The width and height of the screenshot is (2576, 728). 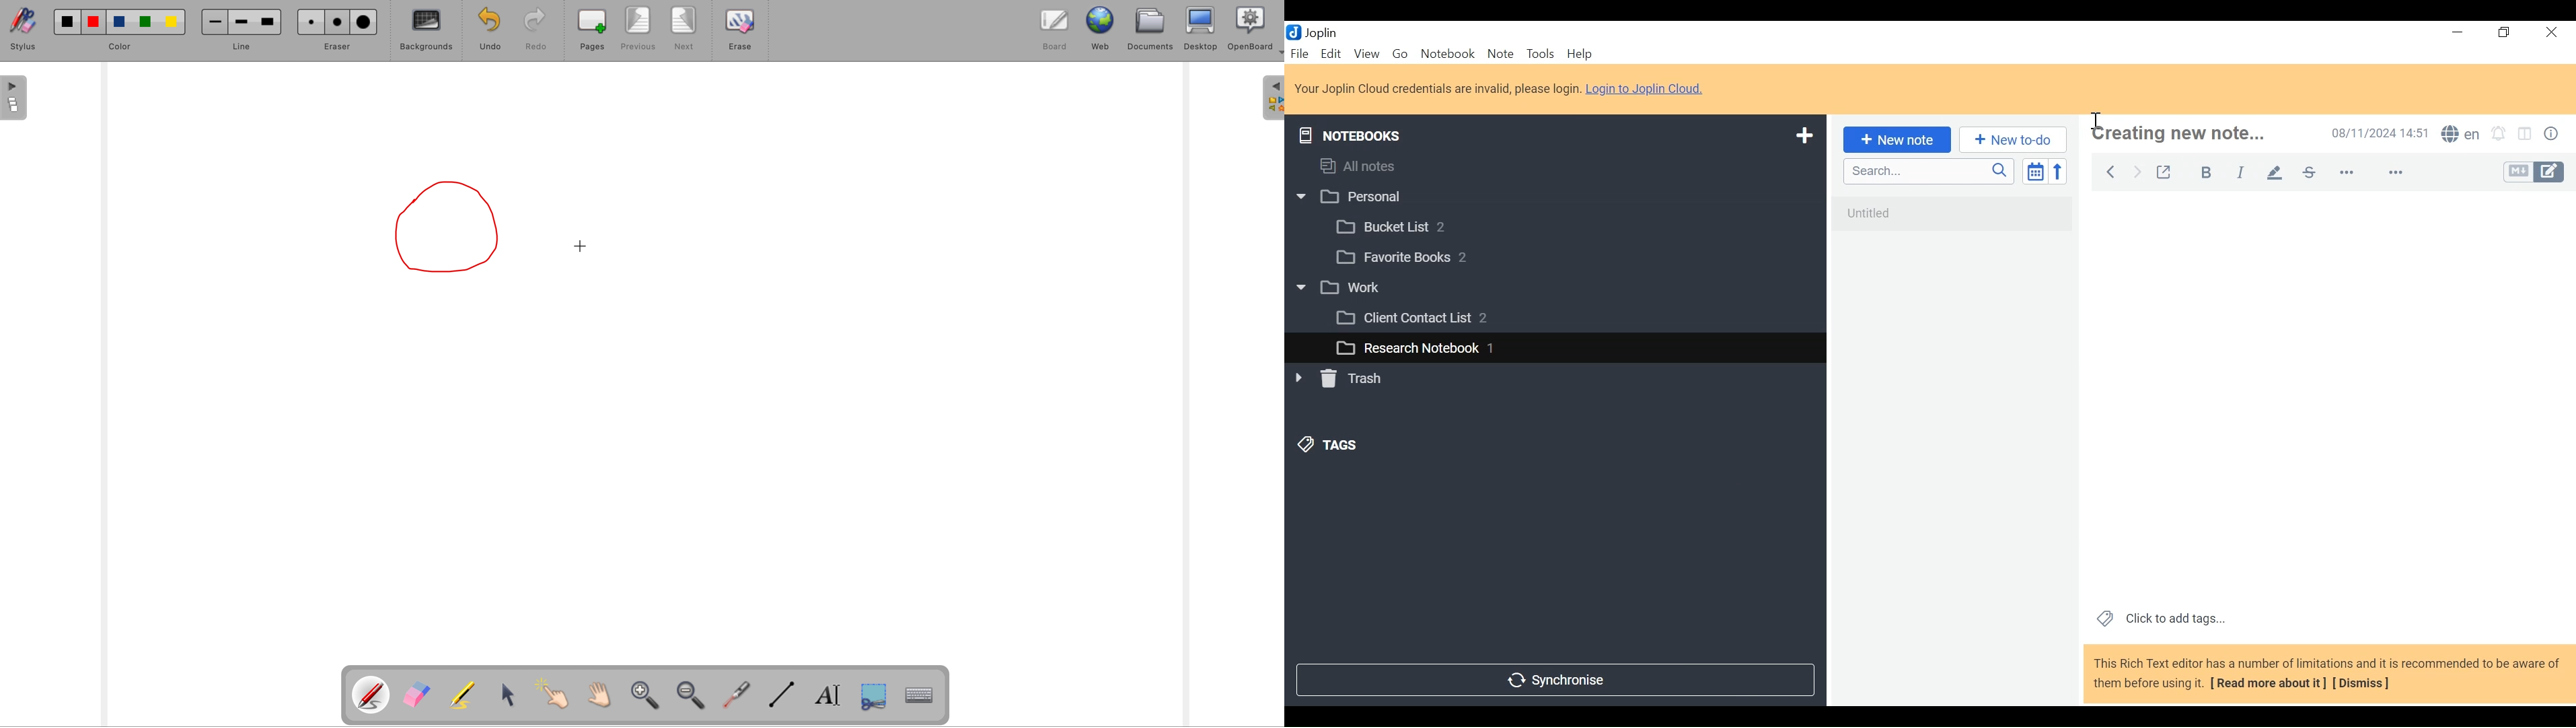 What do you see at coordinates (2158, 617) in the screenshot?
I see `Click to add tags` at bounding box center [2158, 617].